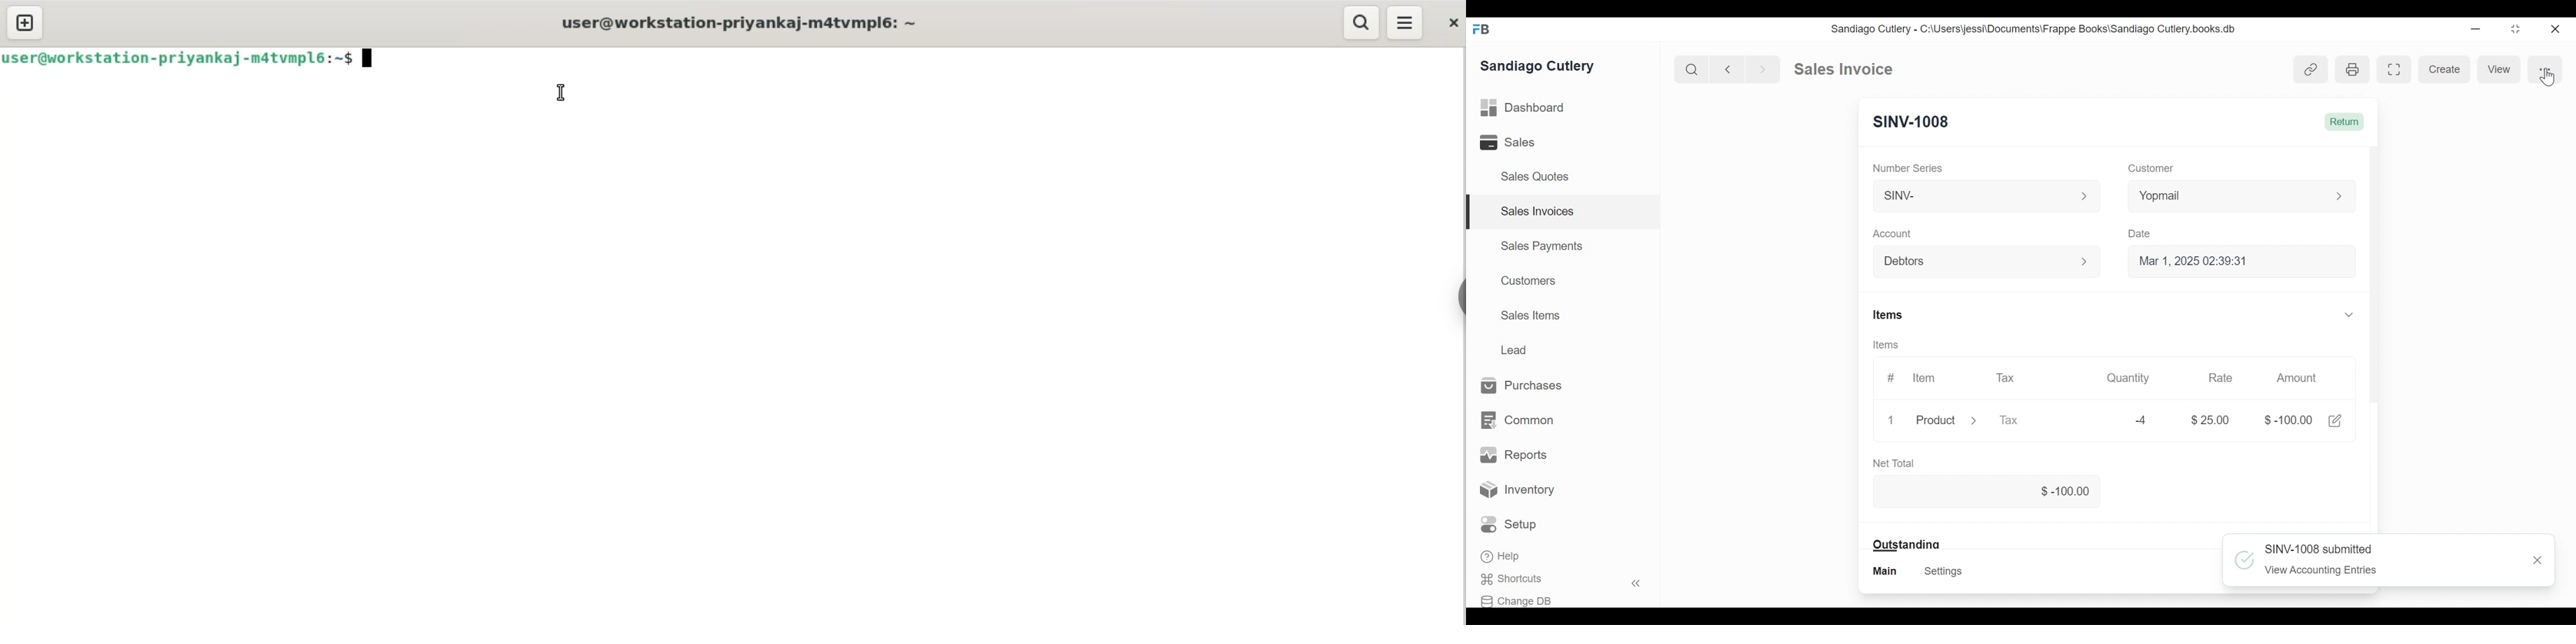  What do you see at coordinates (1894, 462) in the screenshot?
I see `Net Total` at bounding box center [1894, 462].